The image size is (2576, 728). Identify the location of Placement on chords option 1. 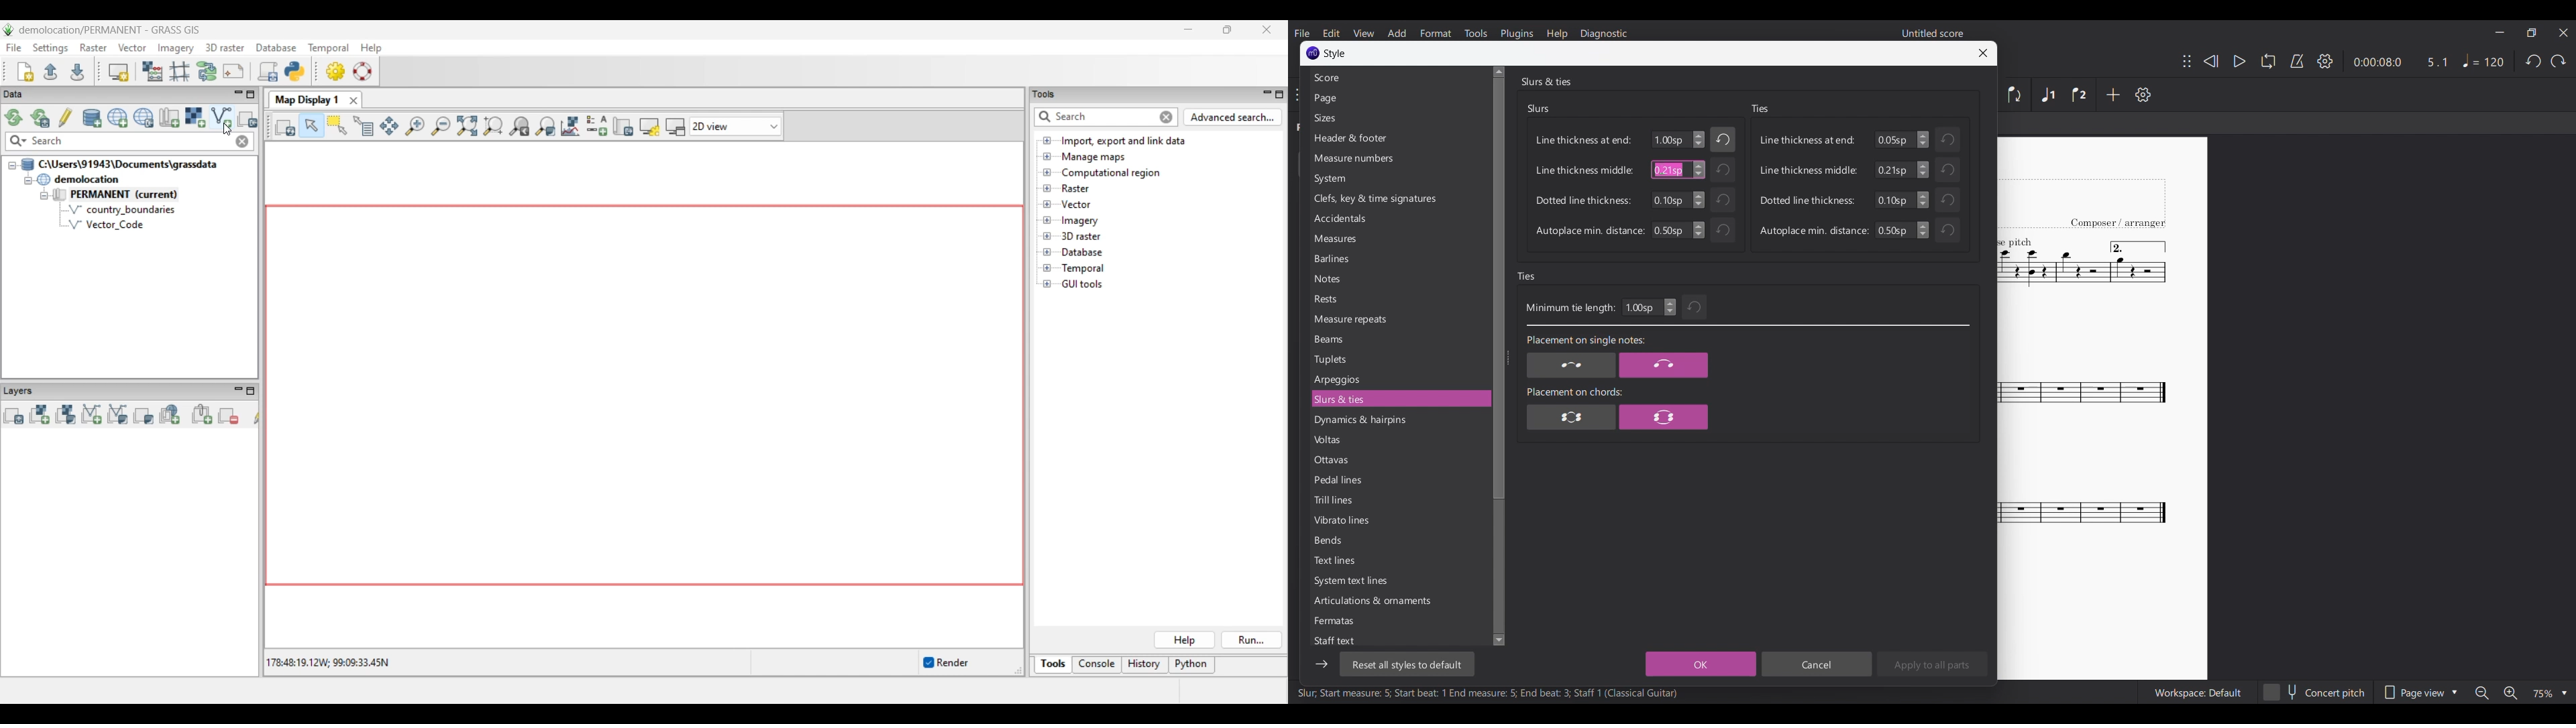
(1572, 416).